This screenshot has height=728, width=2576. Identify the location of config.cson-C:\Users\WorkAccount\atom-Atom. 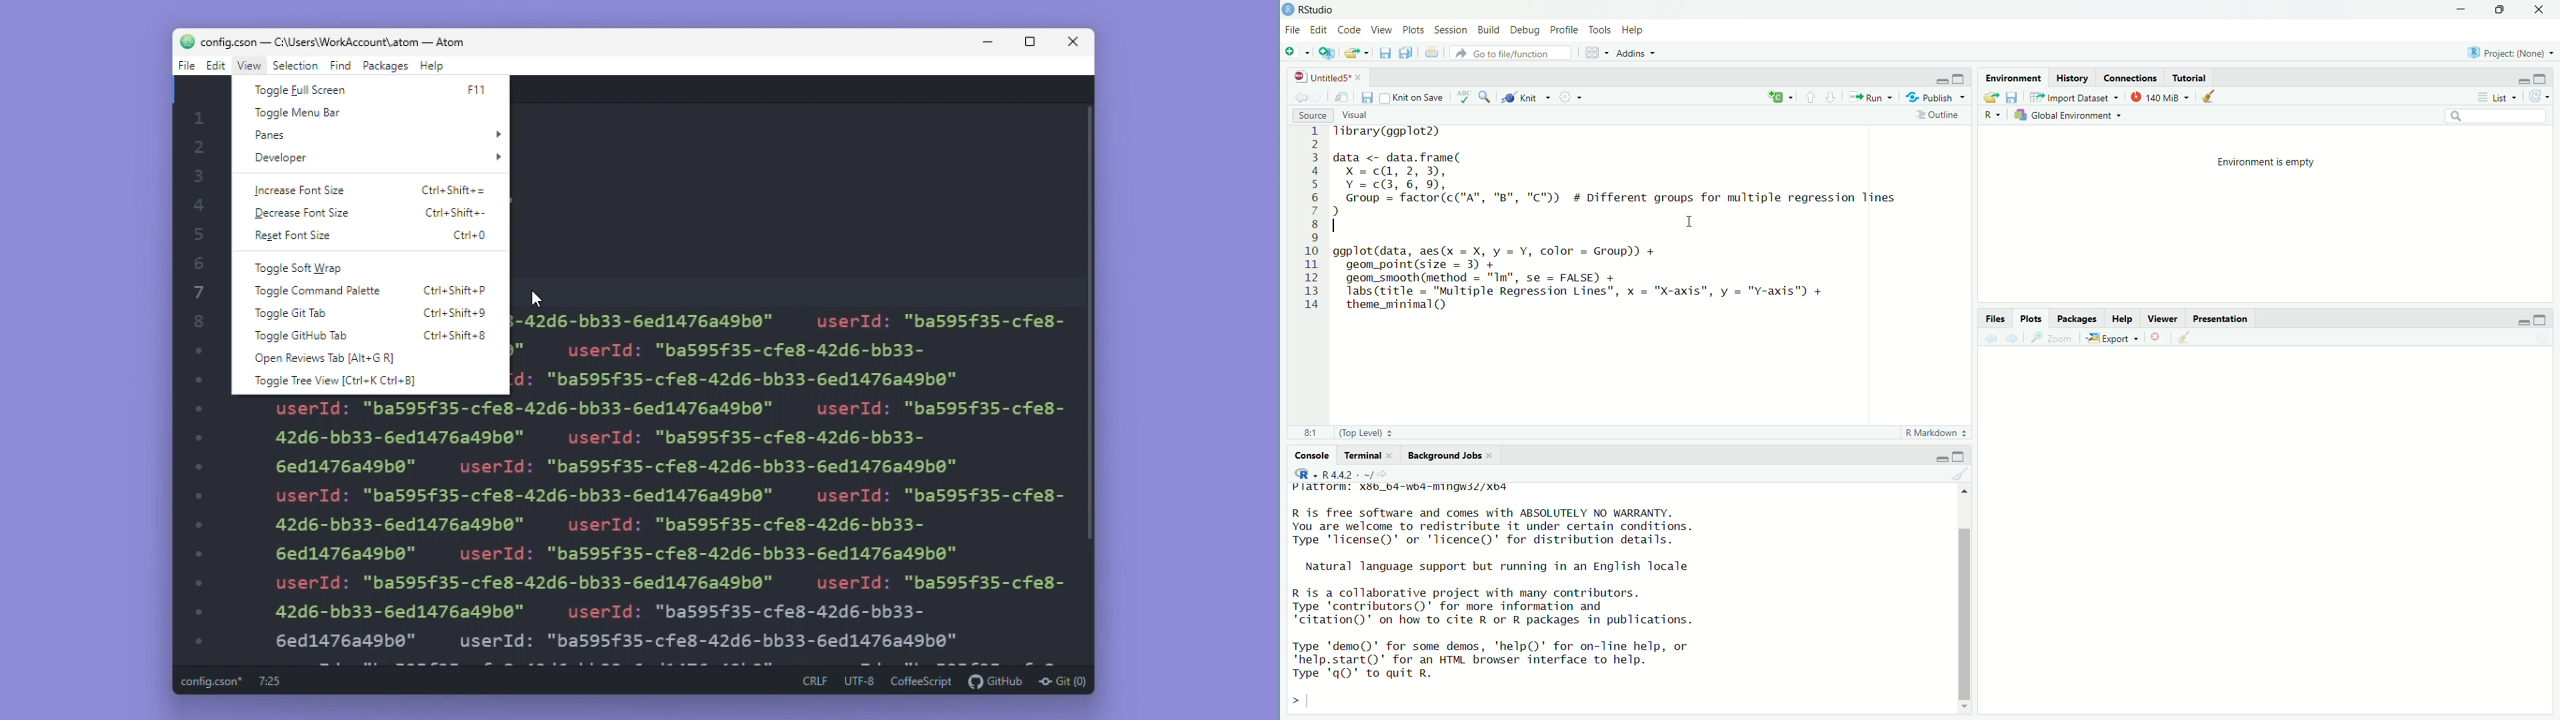
(321, 40).